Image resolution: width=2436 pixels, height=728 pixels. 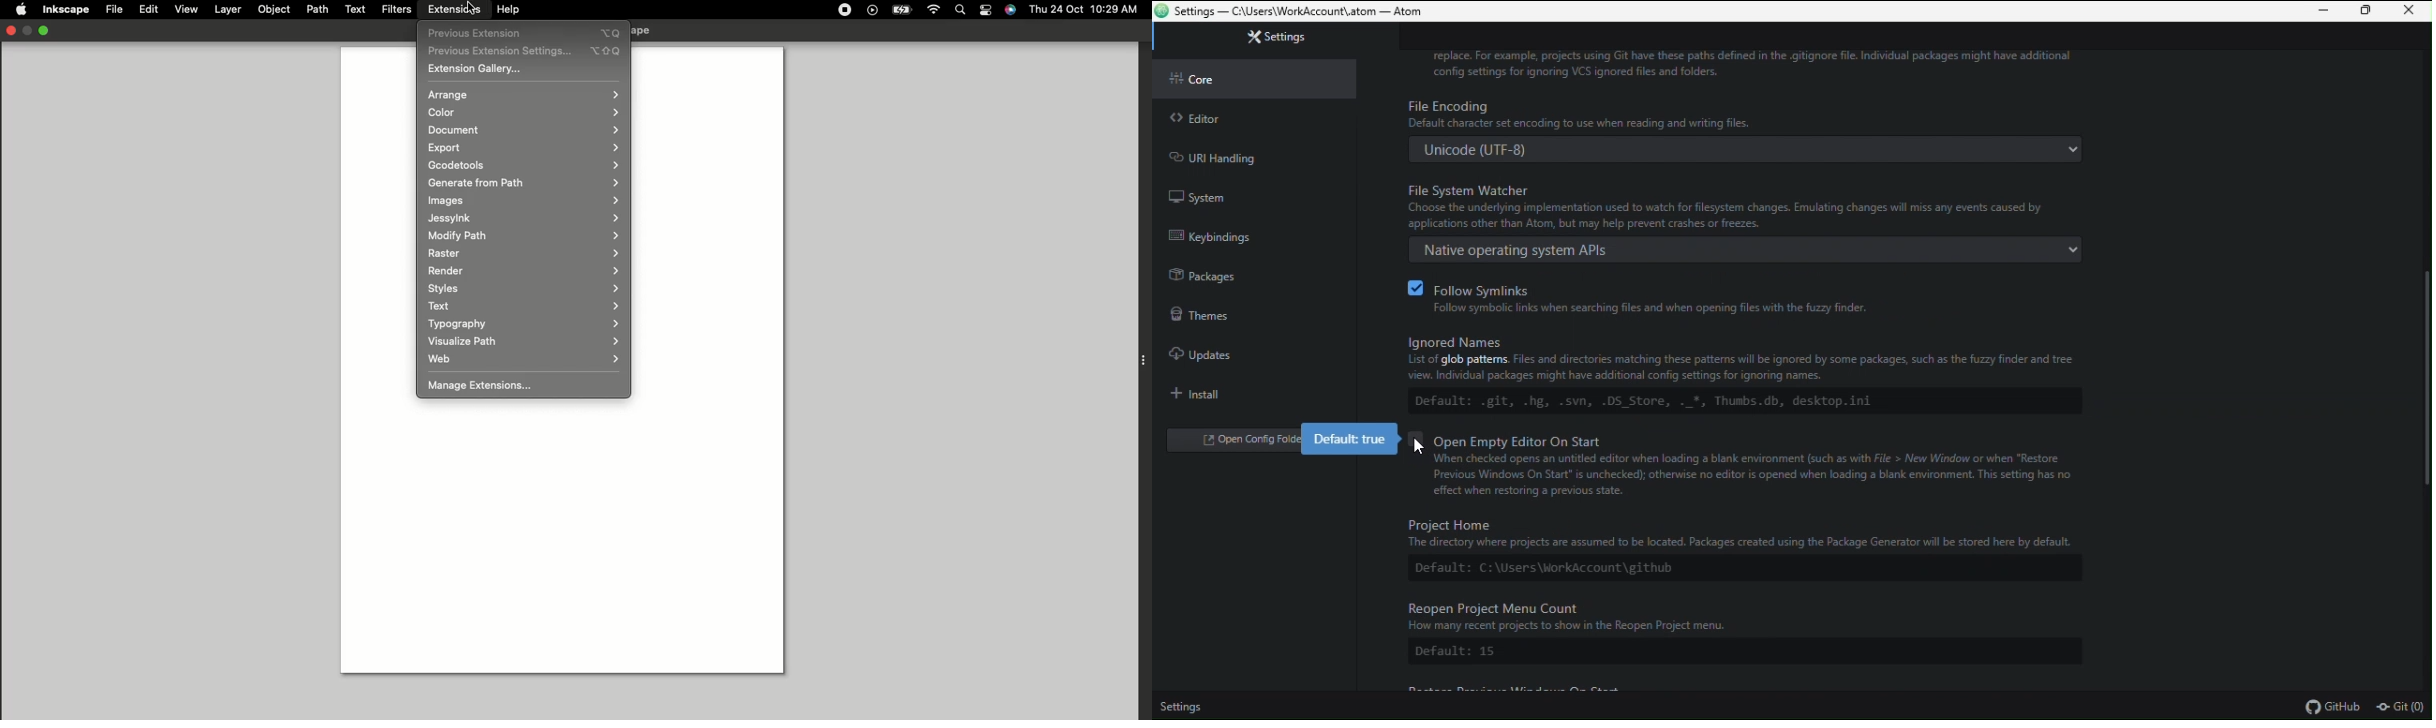 I want to click on restore, so click(x=2366, y=12).